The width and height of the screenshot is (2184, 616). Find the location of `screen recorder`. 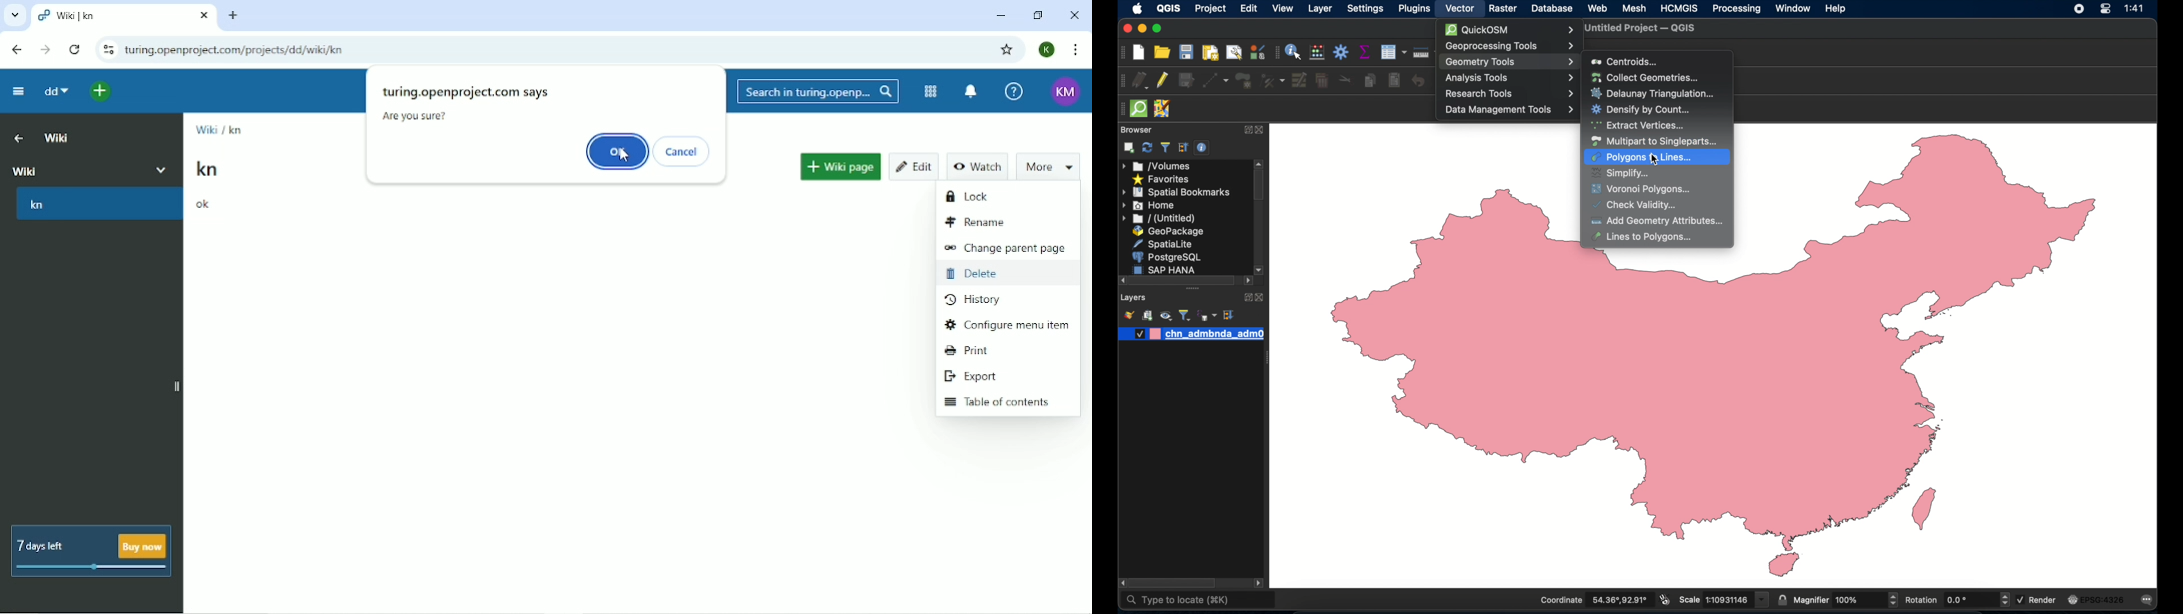

screen recorder is located at coordinates (2079, 10).